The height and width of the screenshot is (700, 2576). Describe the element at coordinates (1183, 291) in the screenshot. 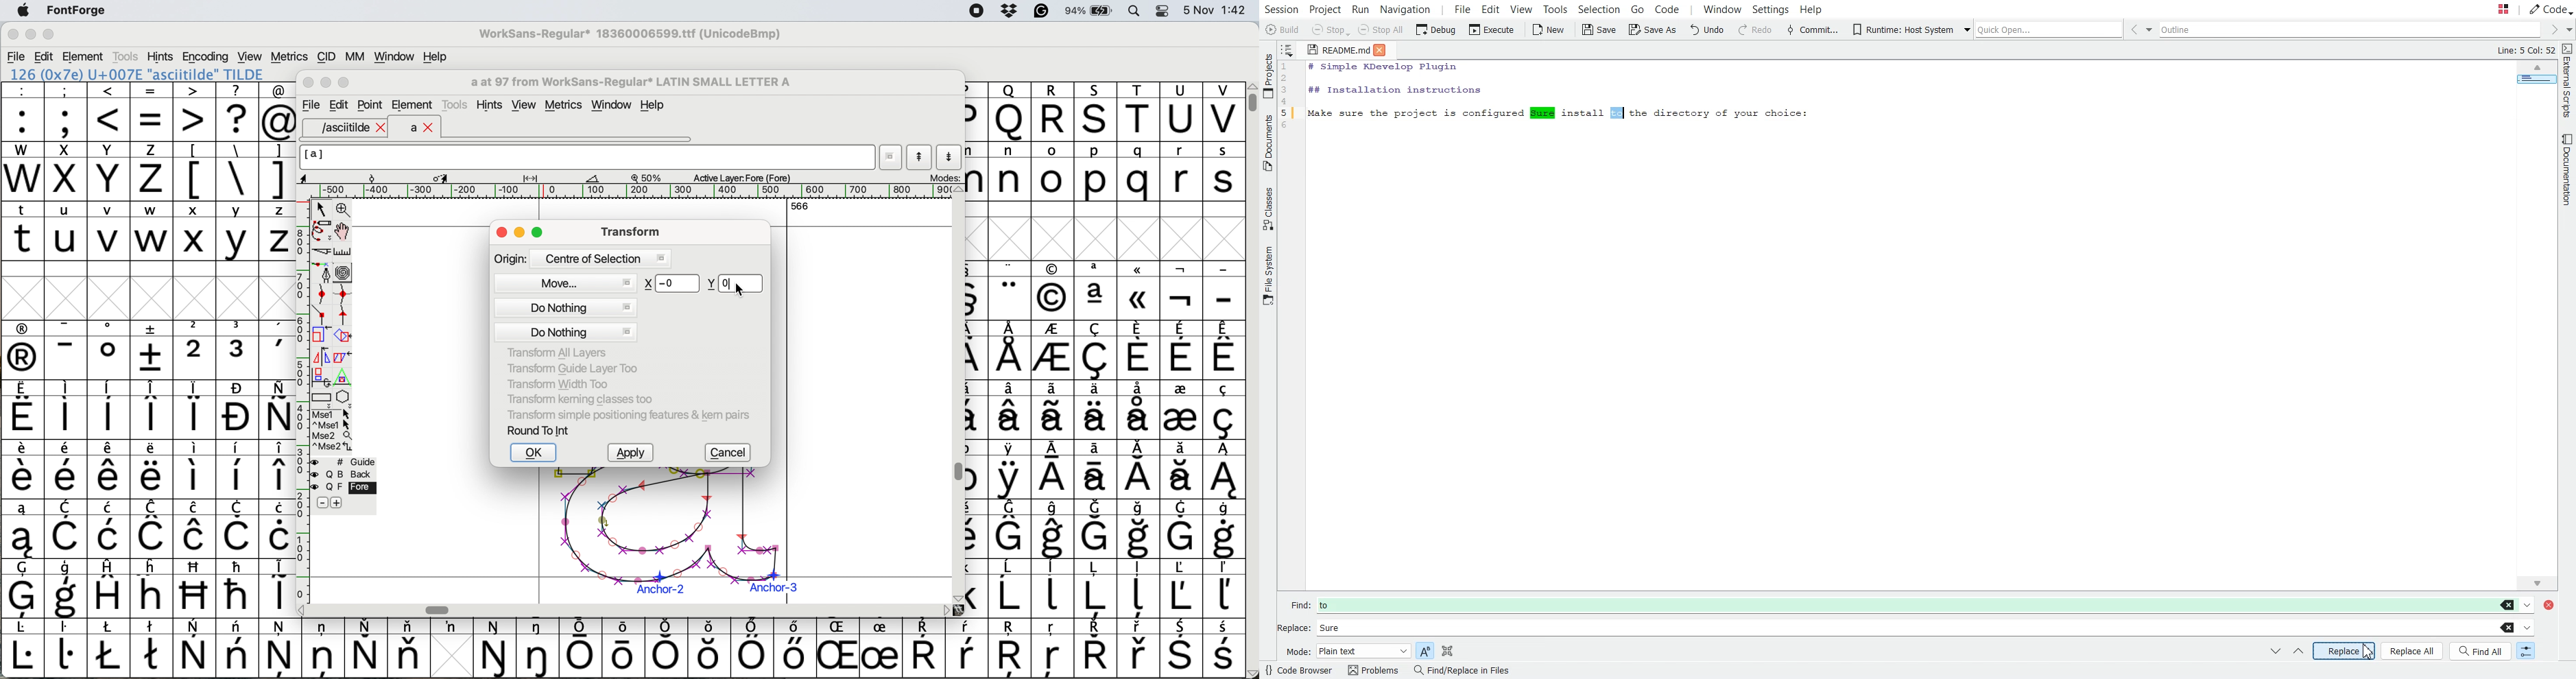

I see `symbol` at that location.